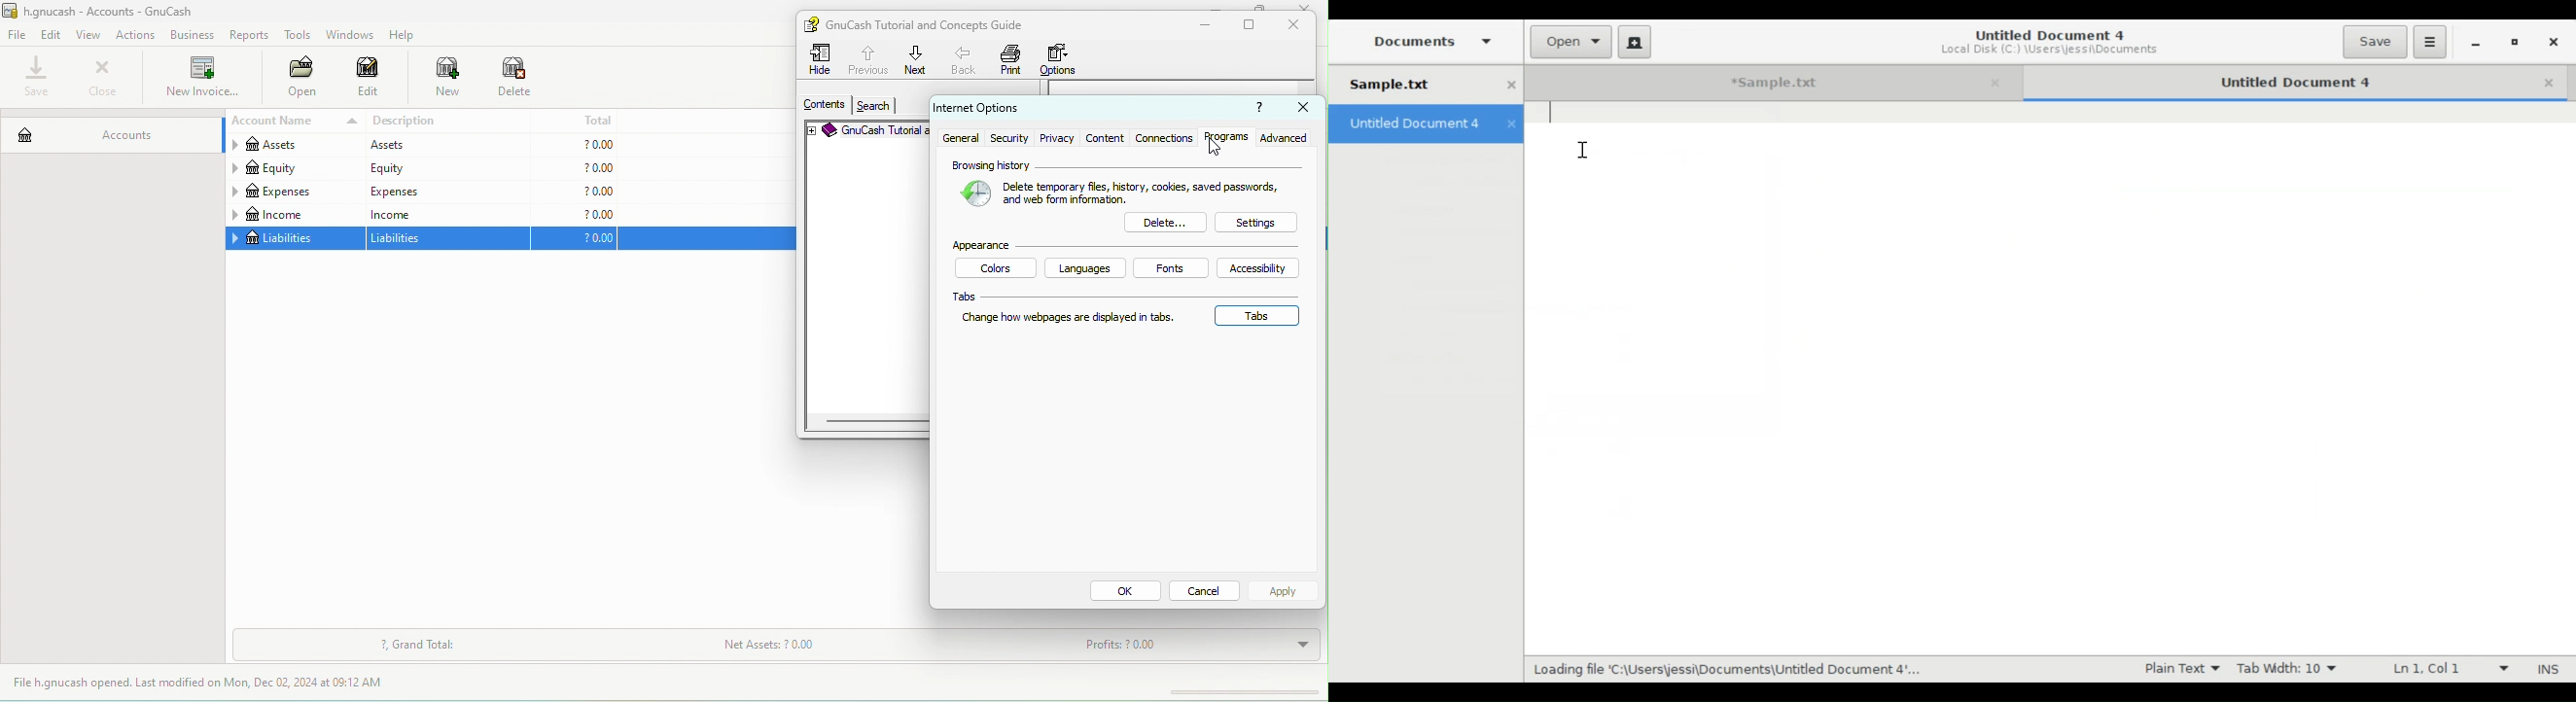 The image size is (2576, 728). Describe the element at coordinates (866, 132) in the screenshot. I see `gnu cash tutorial c` at that location.